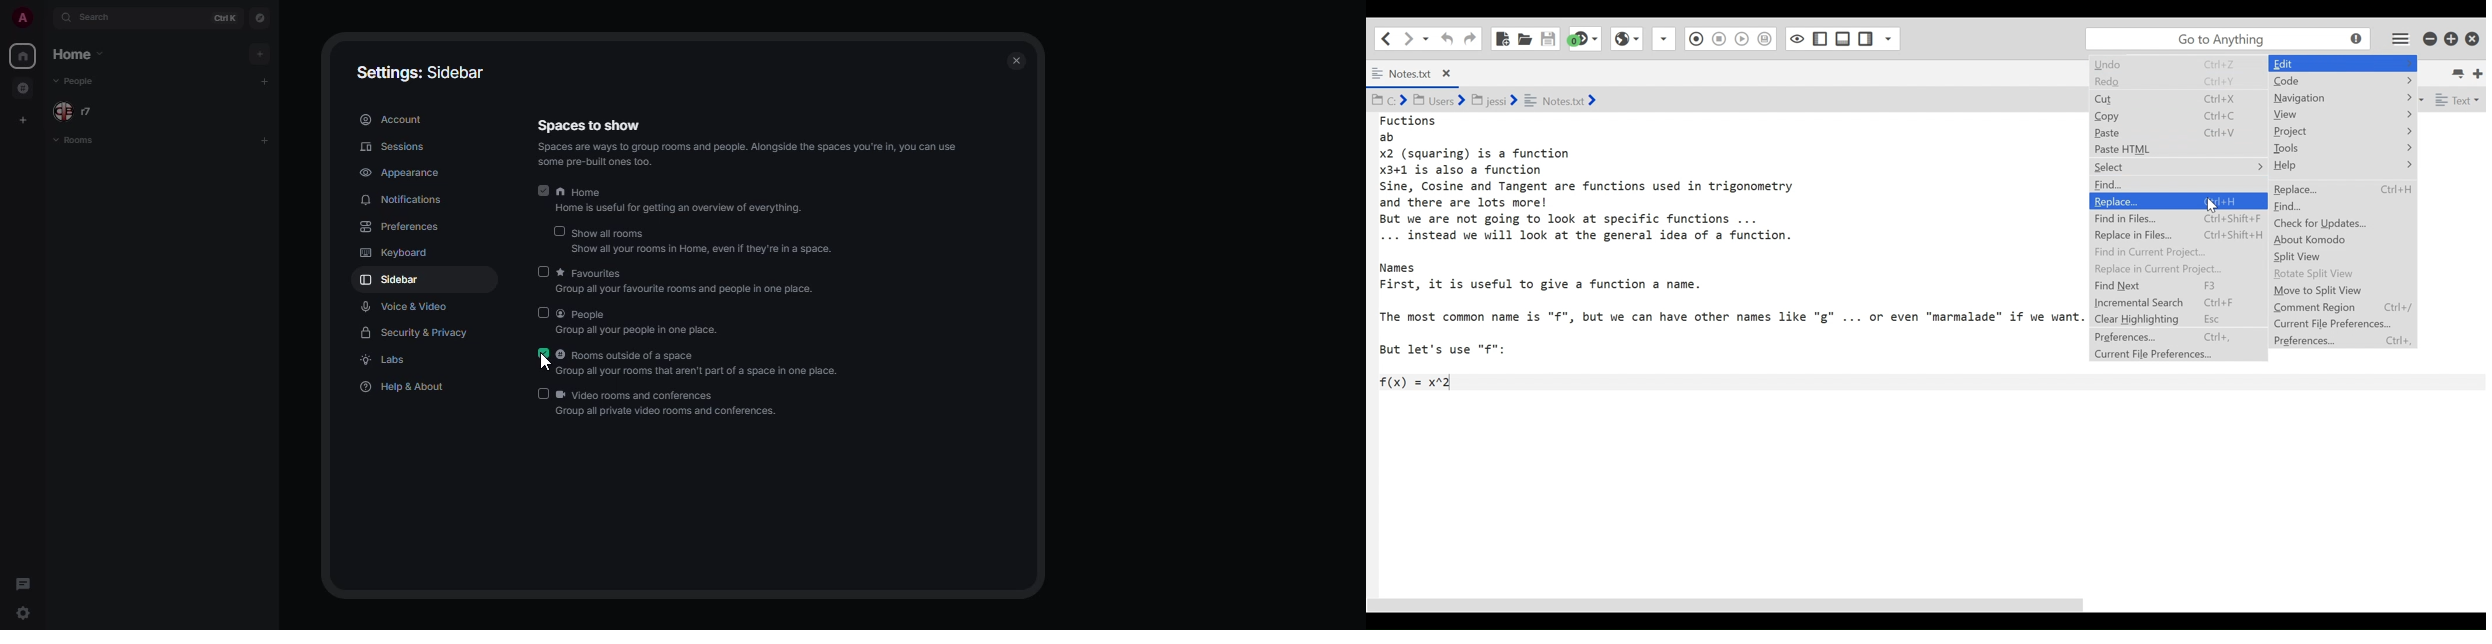 The height and width of the screenshot is (644, 2492). I want to click on Group all your rooms that aren't part of a space in one place., so click(703, 372).